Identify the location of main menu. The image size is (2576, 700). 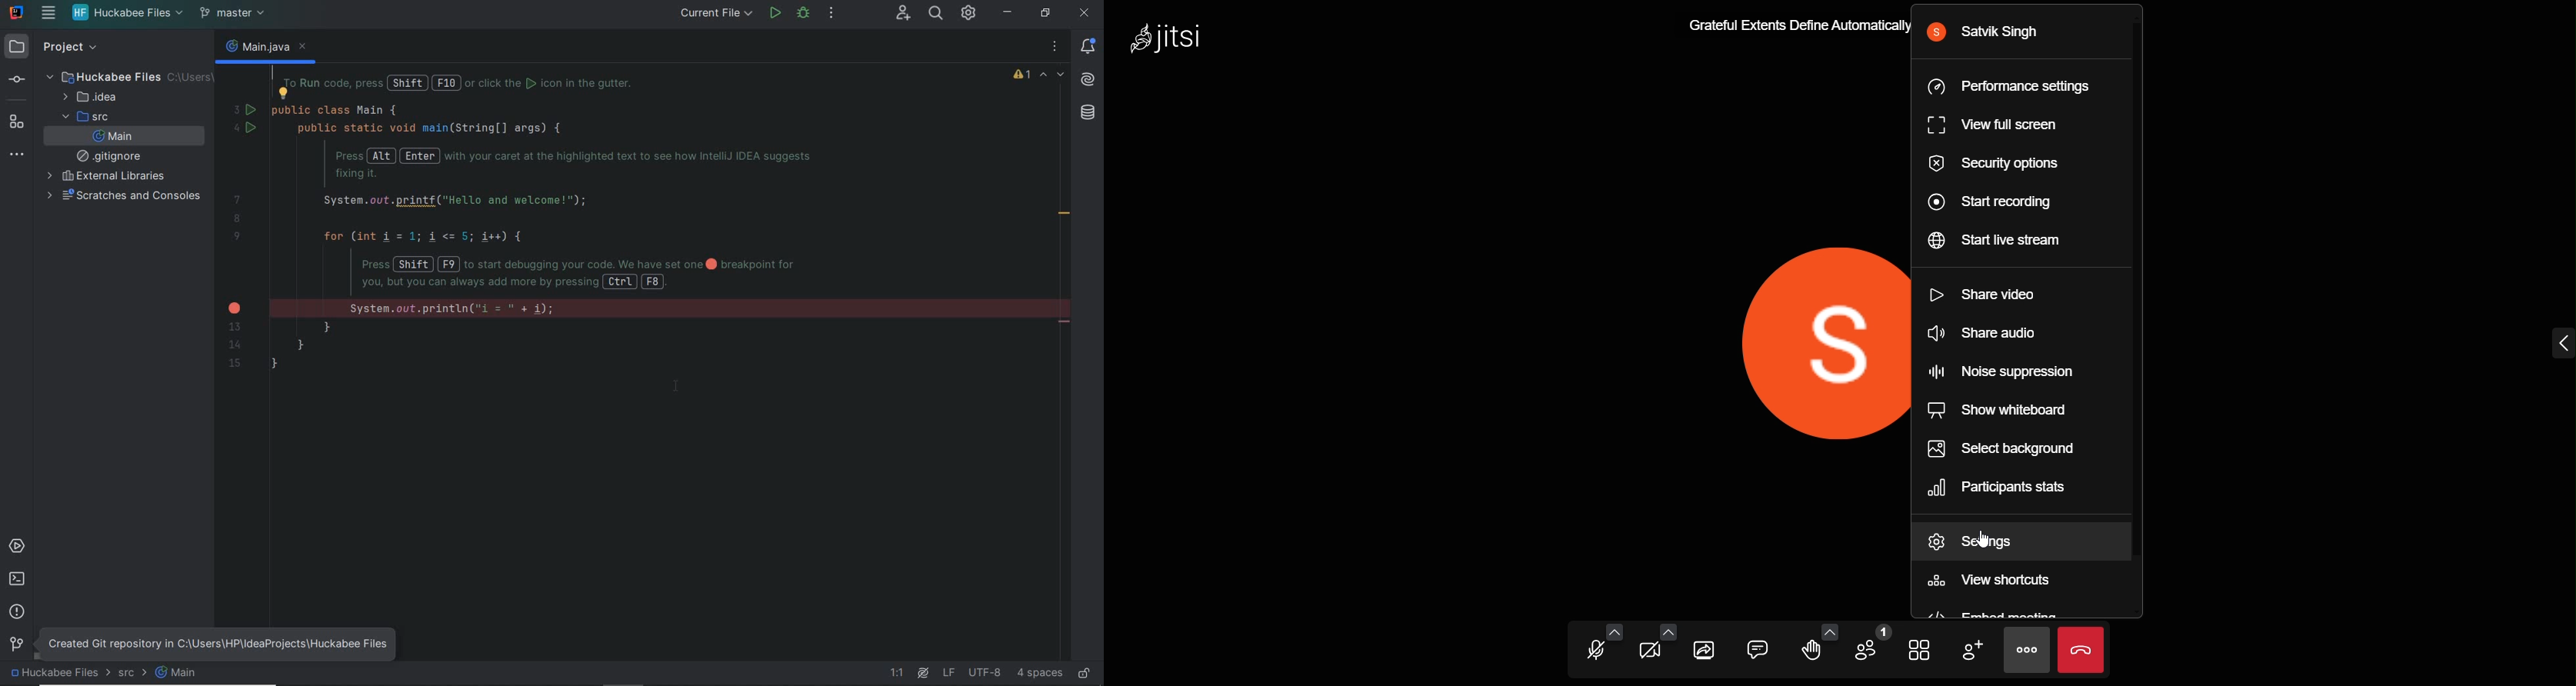
(43, 13).